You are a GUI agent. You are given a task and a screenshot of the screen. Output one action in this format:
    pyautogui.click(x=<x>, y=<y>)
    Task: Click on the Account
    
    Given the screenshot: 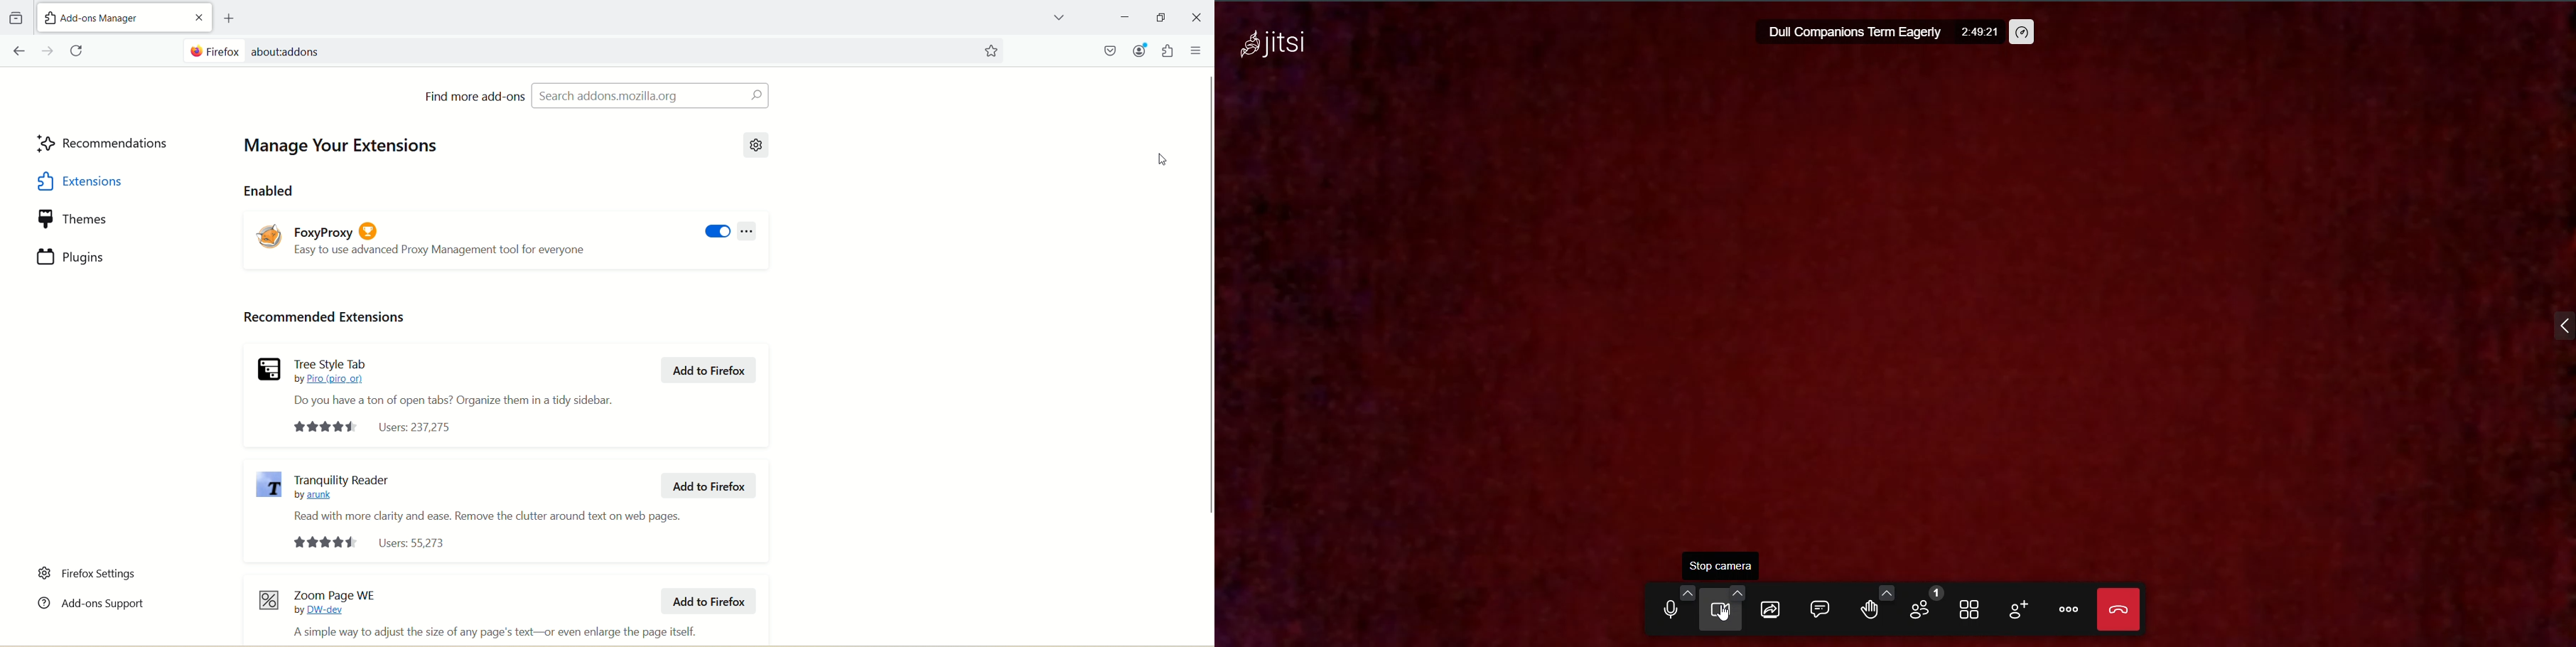 What is the action you would take?
    pyautogui.click(x=1140, y=50)
    